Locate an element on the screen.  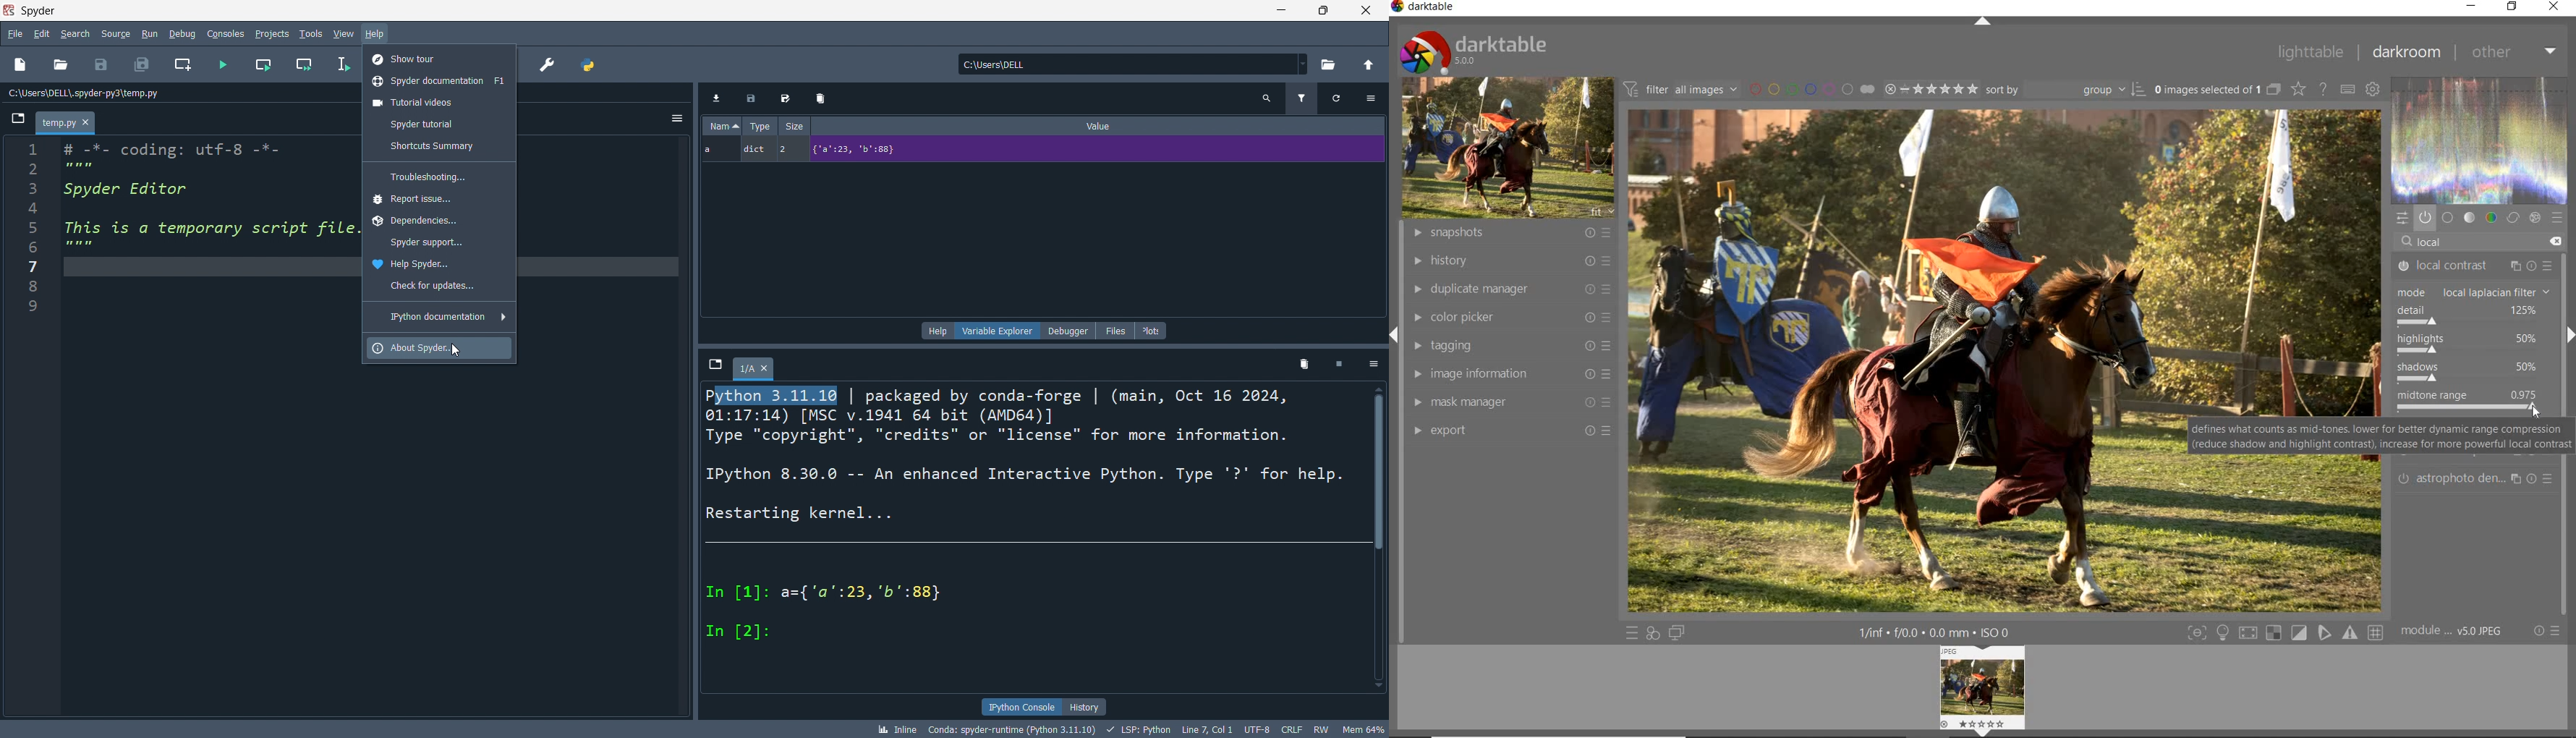
quick access panel is located at coordinates (2402, 218).